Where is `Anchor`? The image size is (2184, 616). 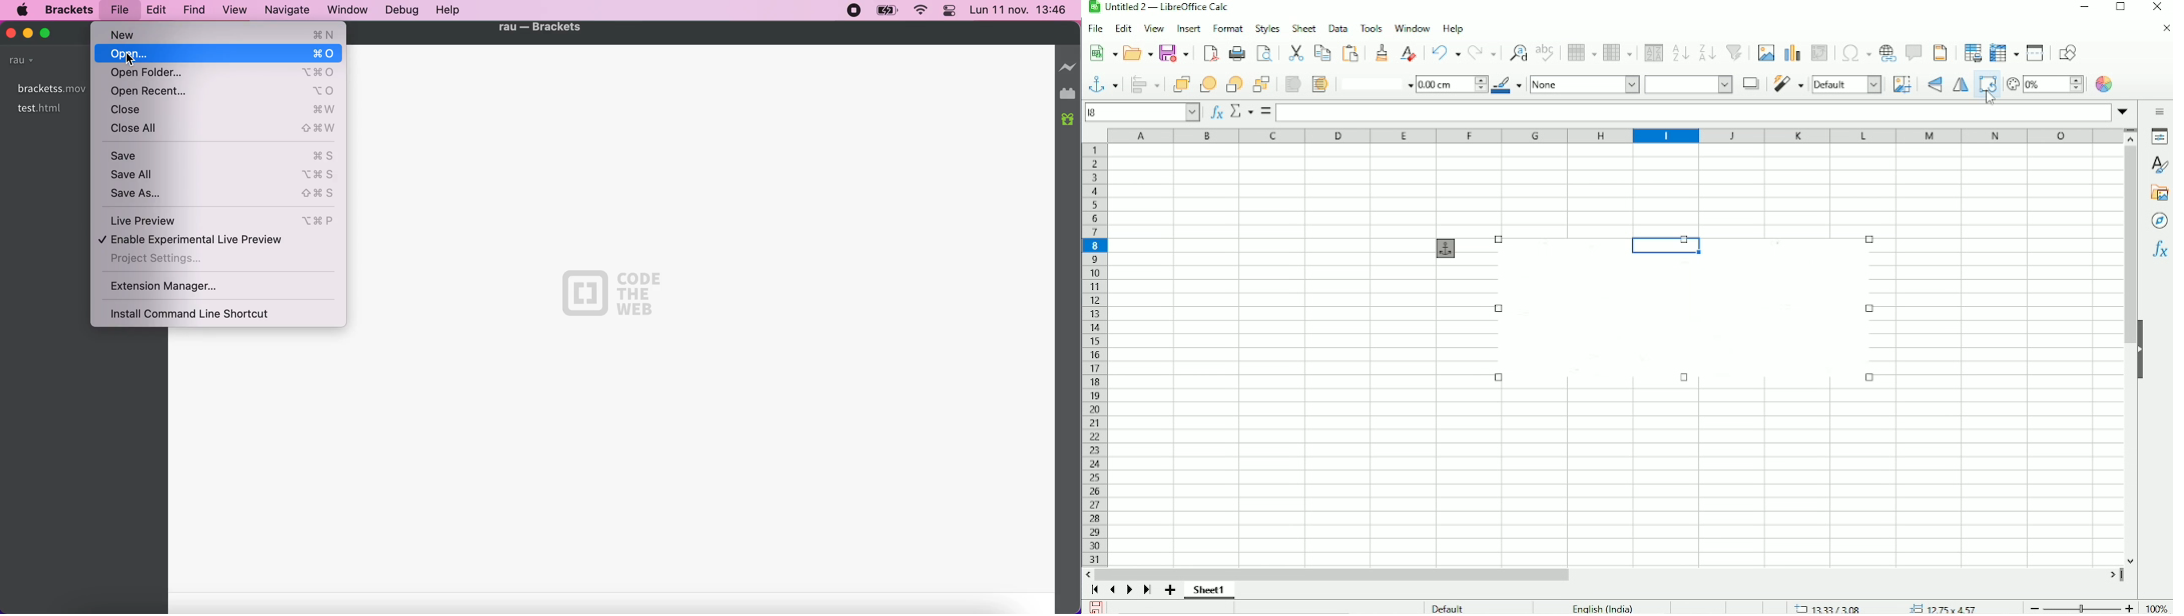
Anchor is located at coordinates (1446, 248).